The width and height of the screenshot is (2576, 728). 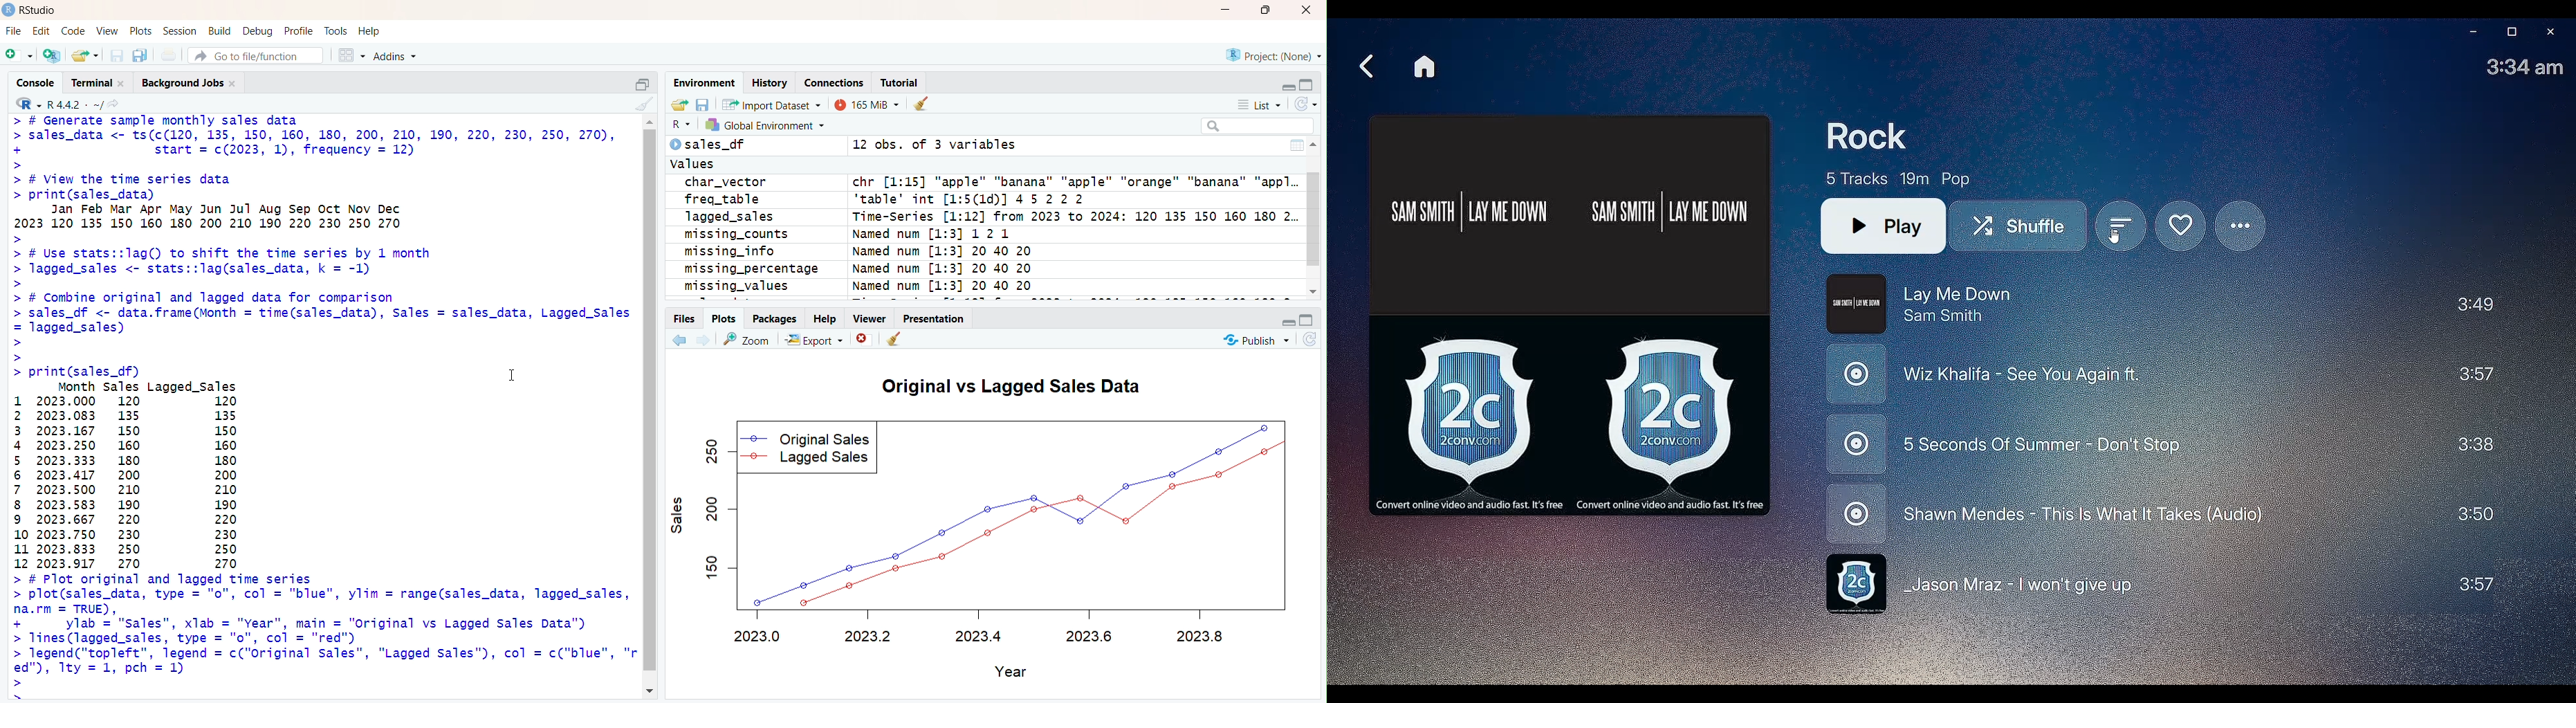 What do you see at coordinates (2179, 226) in the screenshot?
I see `Mark Favorite` at bounding box center [2179, 226].